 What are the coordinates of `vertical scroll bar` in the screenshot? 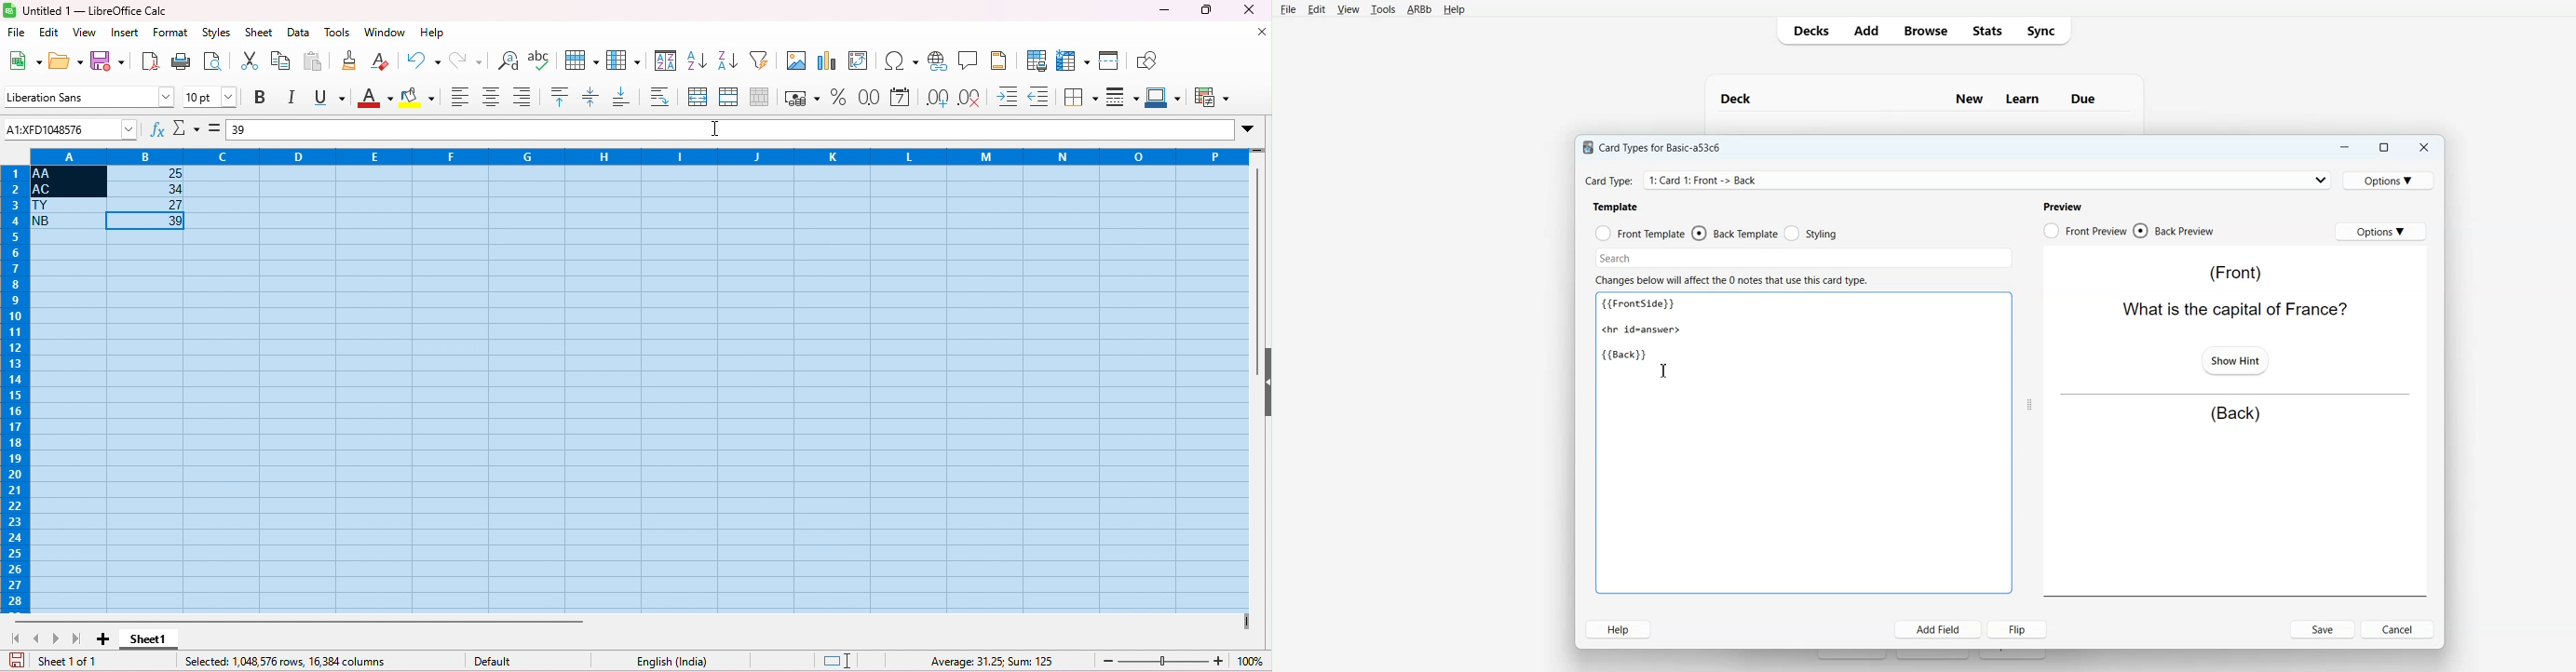 It's located at (1259, 243).